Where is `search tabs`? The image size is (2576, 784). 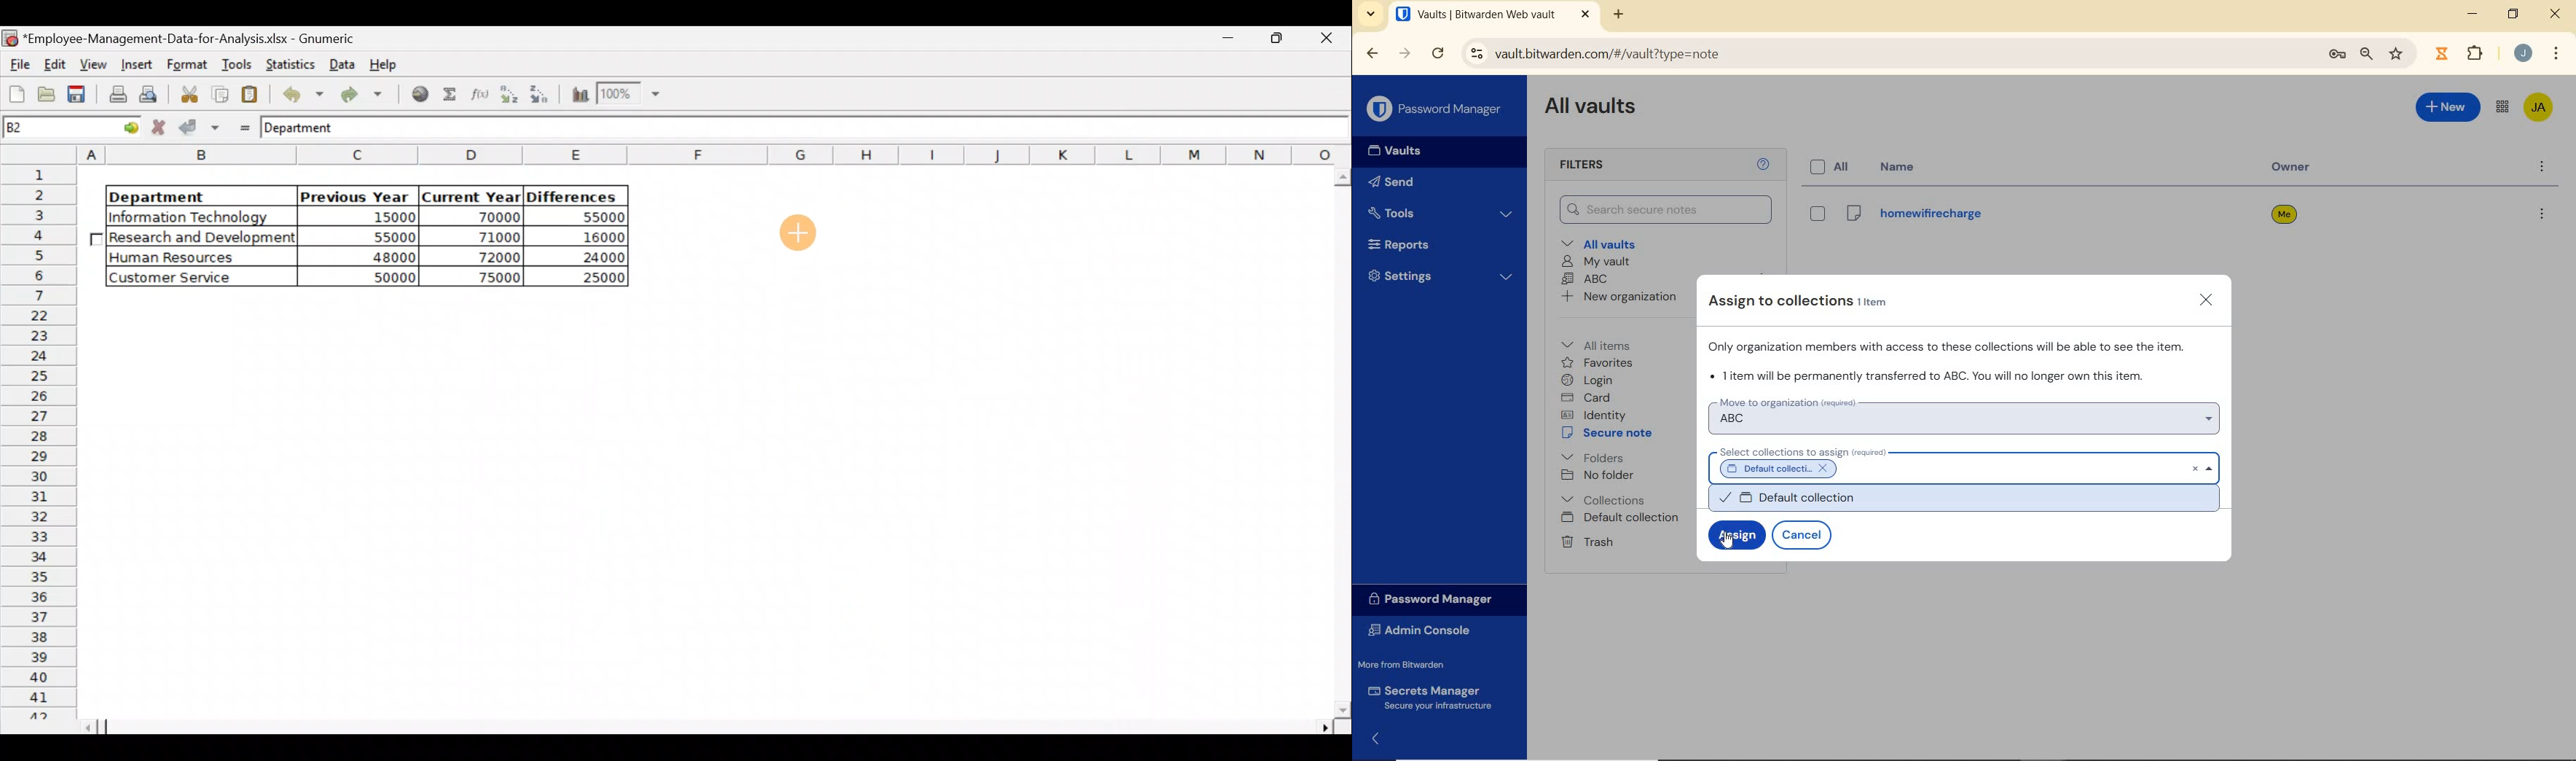
search tabs is located at coordinates (1373, 16).